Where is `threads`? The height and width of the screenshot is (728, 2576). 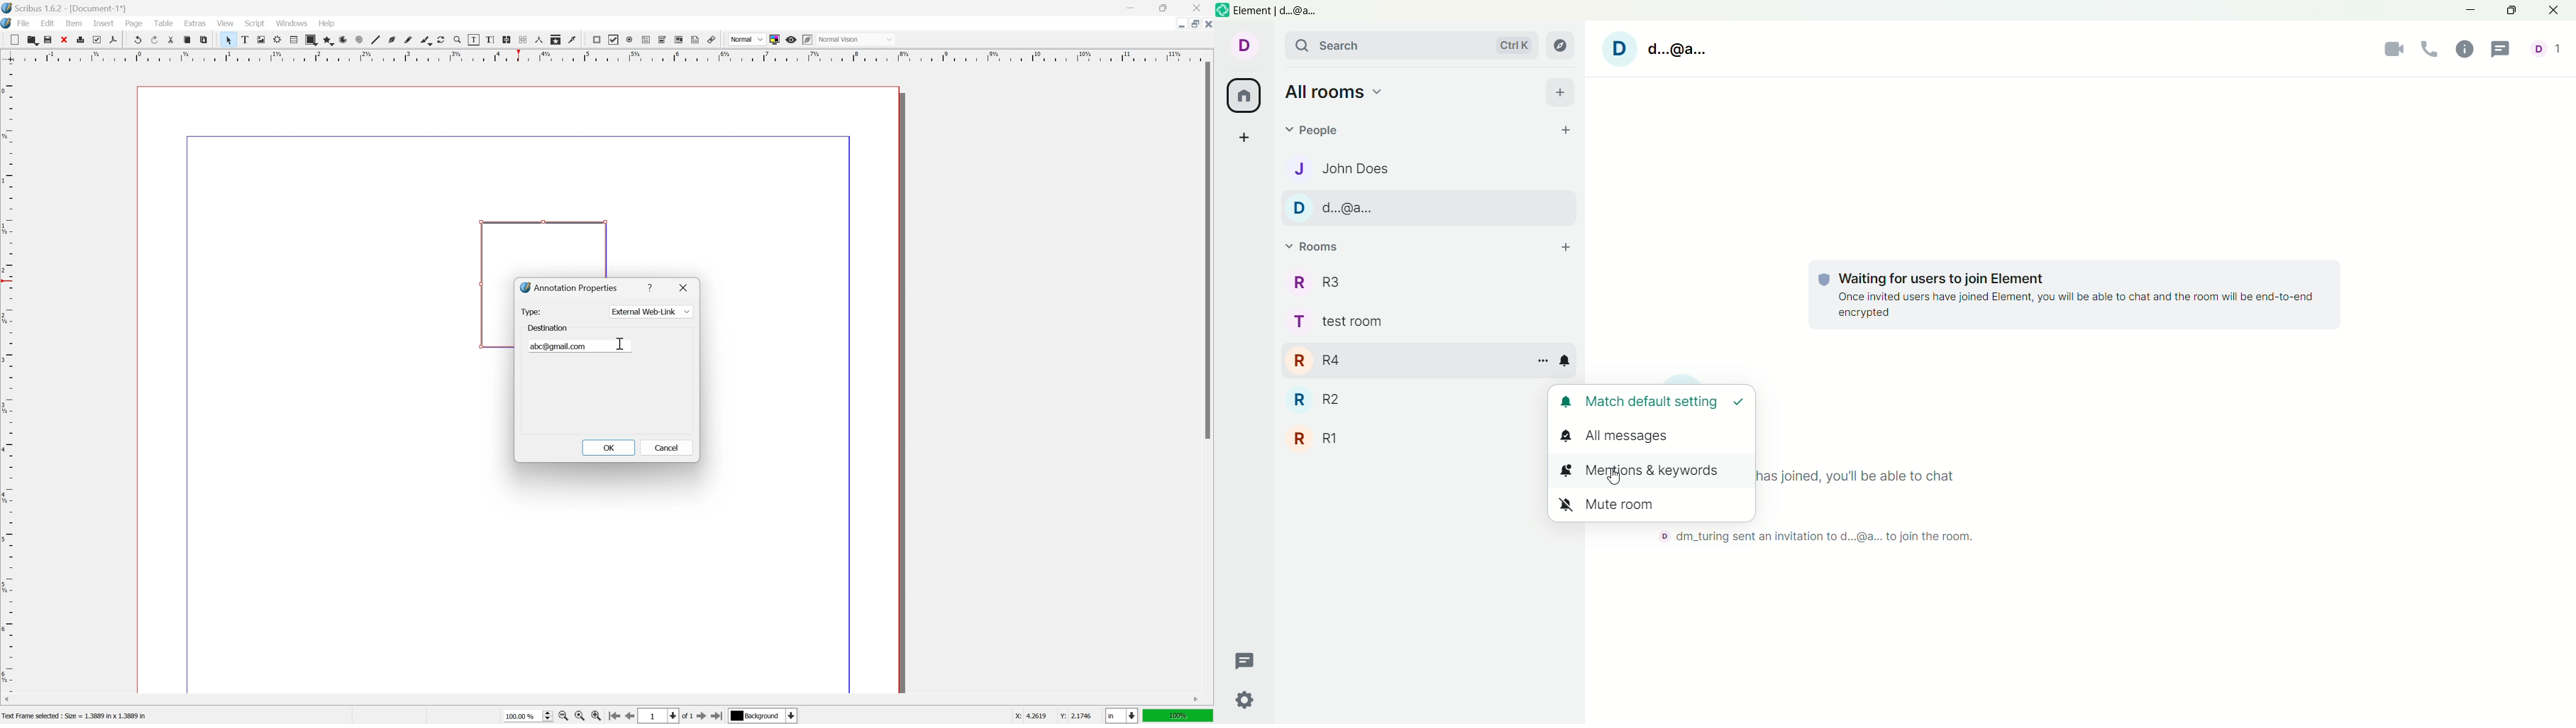
threads is located at coordinates (2509, 50).